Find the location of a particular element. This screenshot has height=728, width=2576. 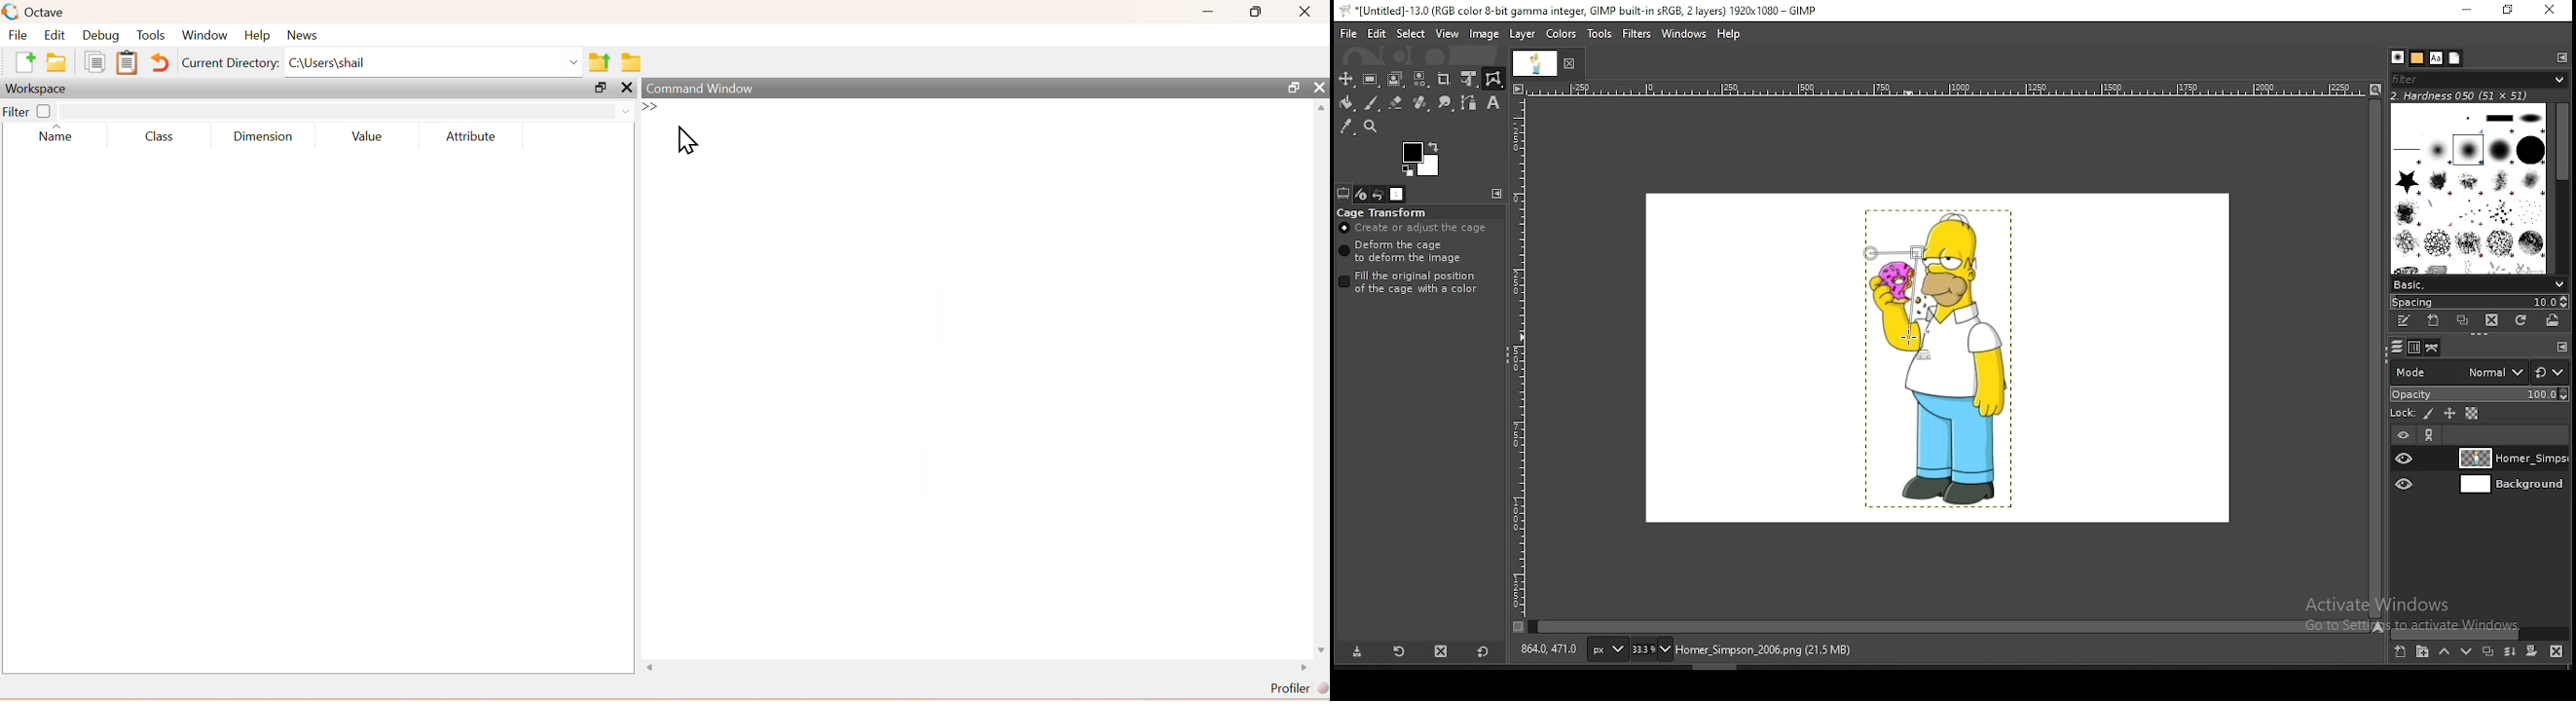

close window is located at coordinates (2549, 12).